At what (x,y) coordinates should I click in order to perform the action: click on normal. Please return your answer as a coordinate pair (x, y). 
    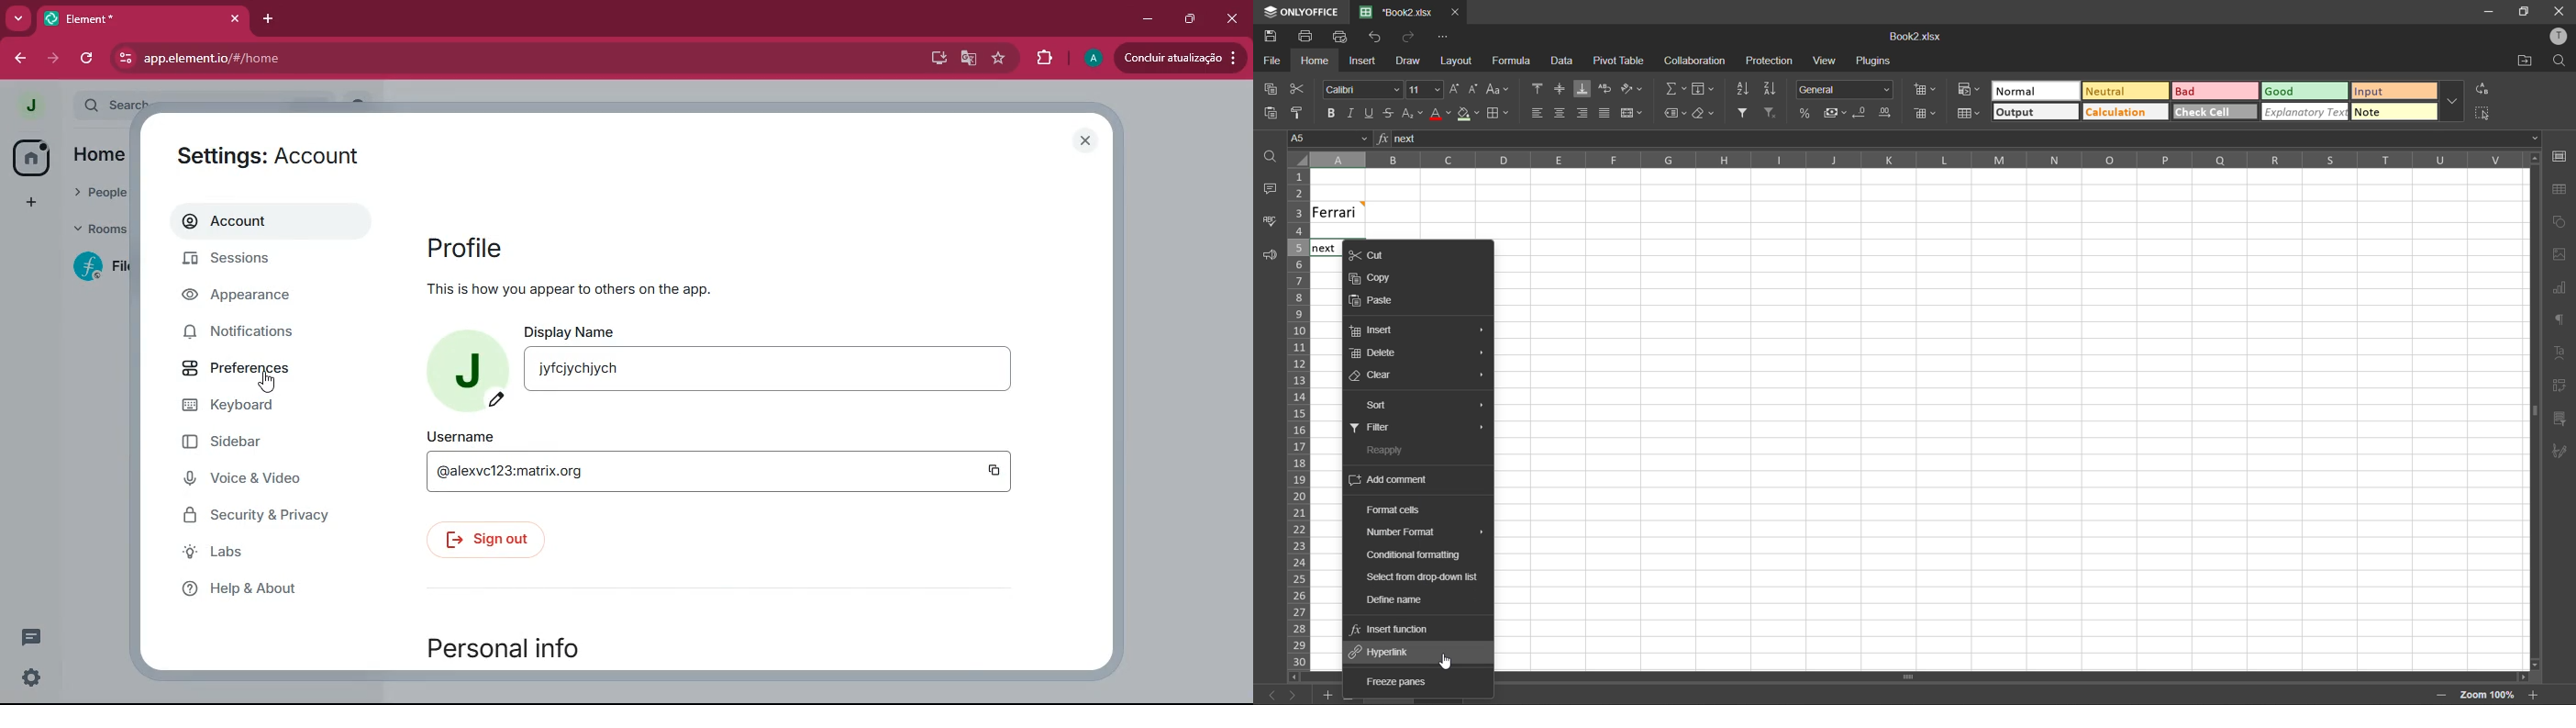
    Looking at the image, I should click on (2034, 90).